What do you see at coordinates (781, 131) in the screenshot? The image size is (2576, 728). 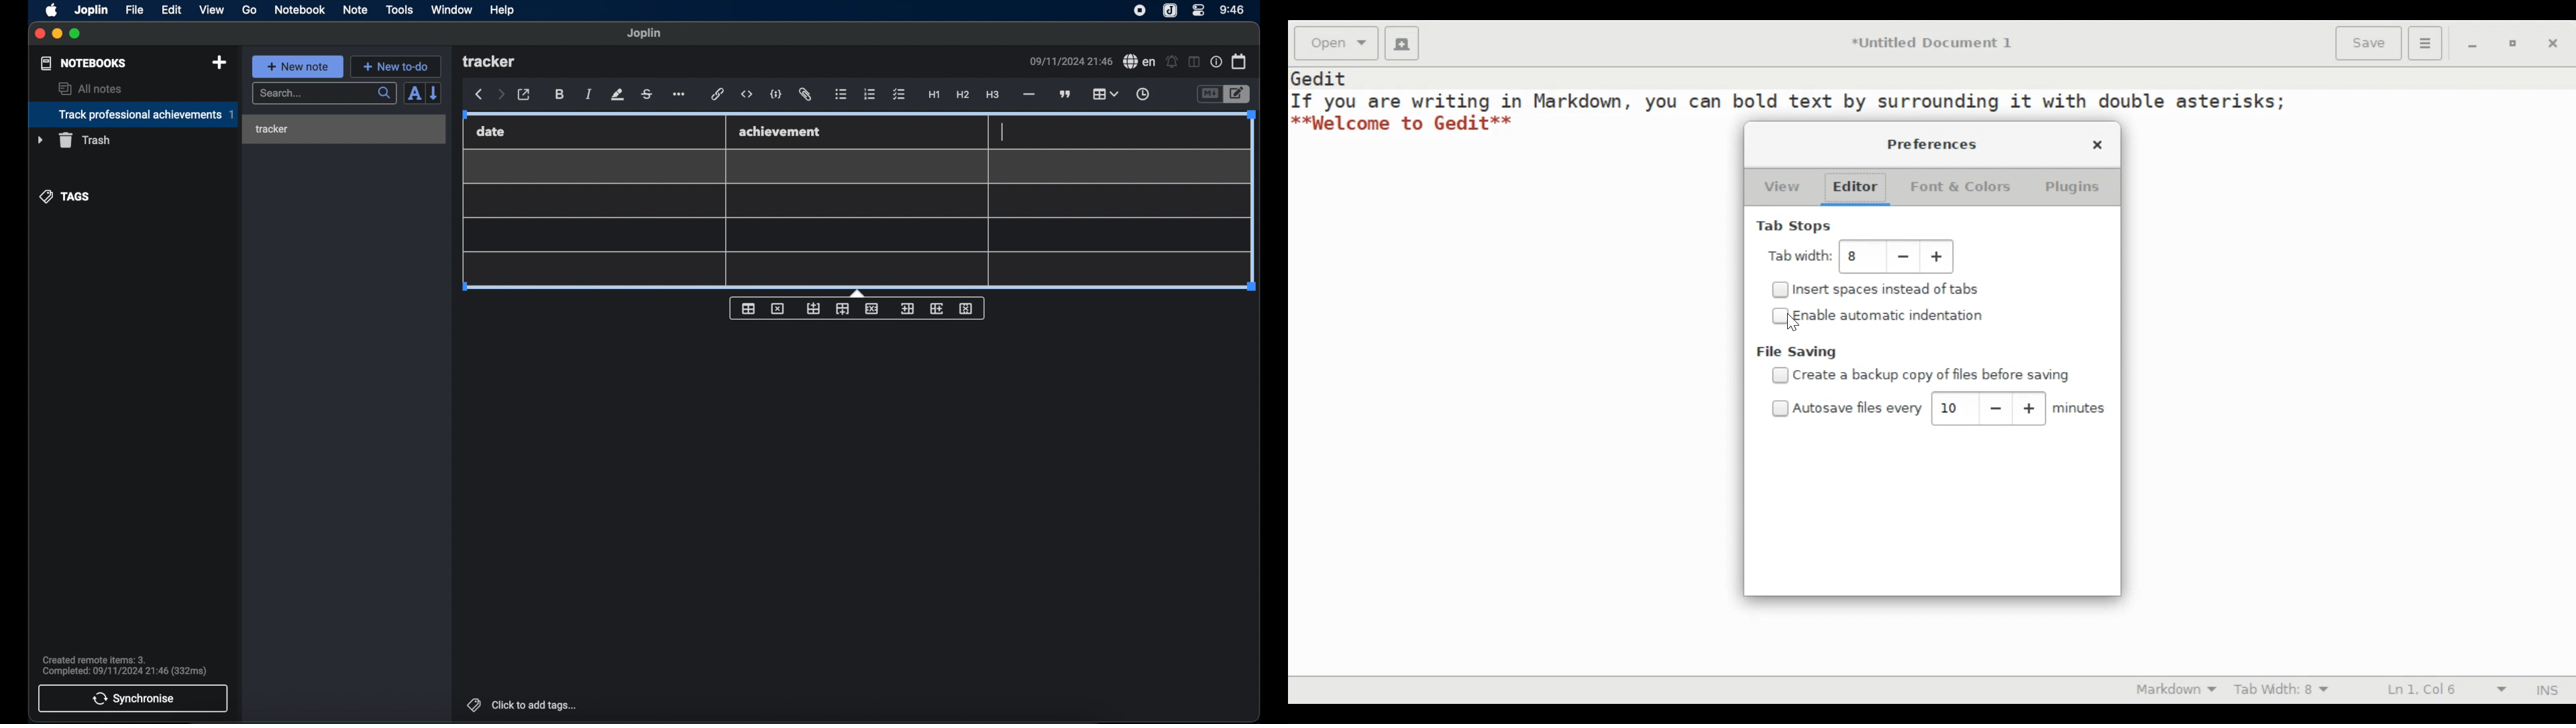 I see `achievement` at bounding box center [781, 131].